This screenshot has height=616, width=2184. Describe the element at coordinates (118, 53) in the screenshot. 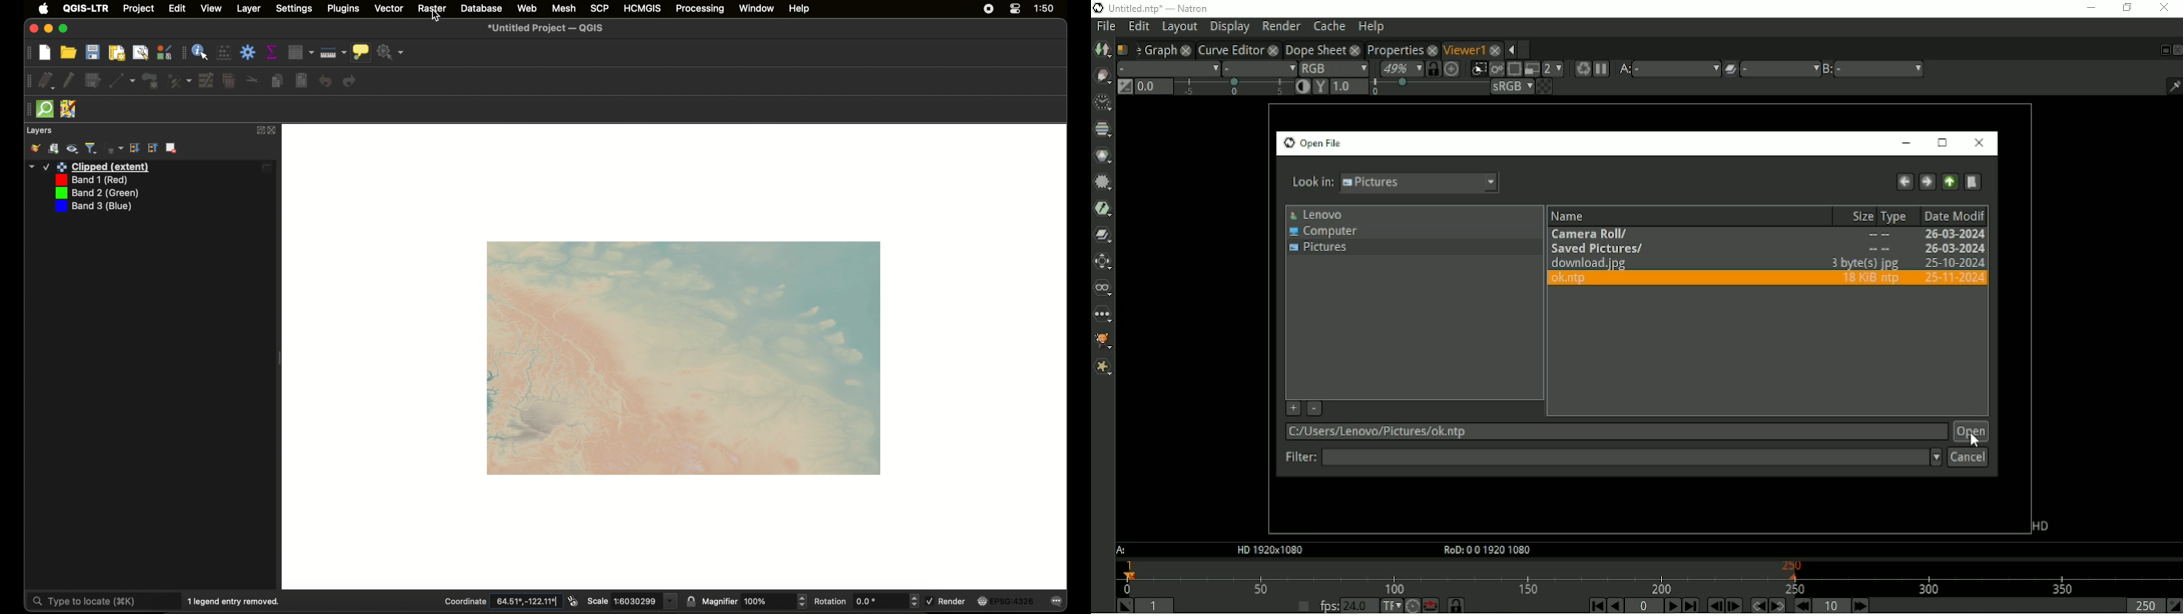

I see `new print layout` at that location.